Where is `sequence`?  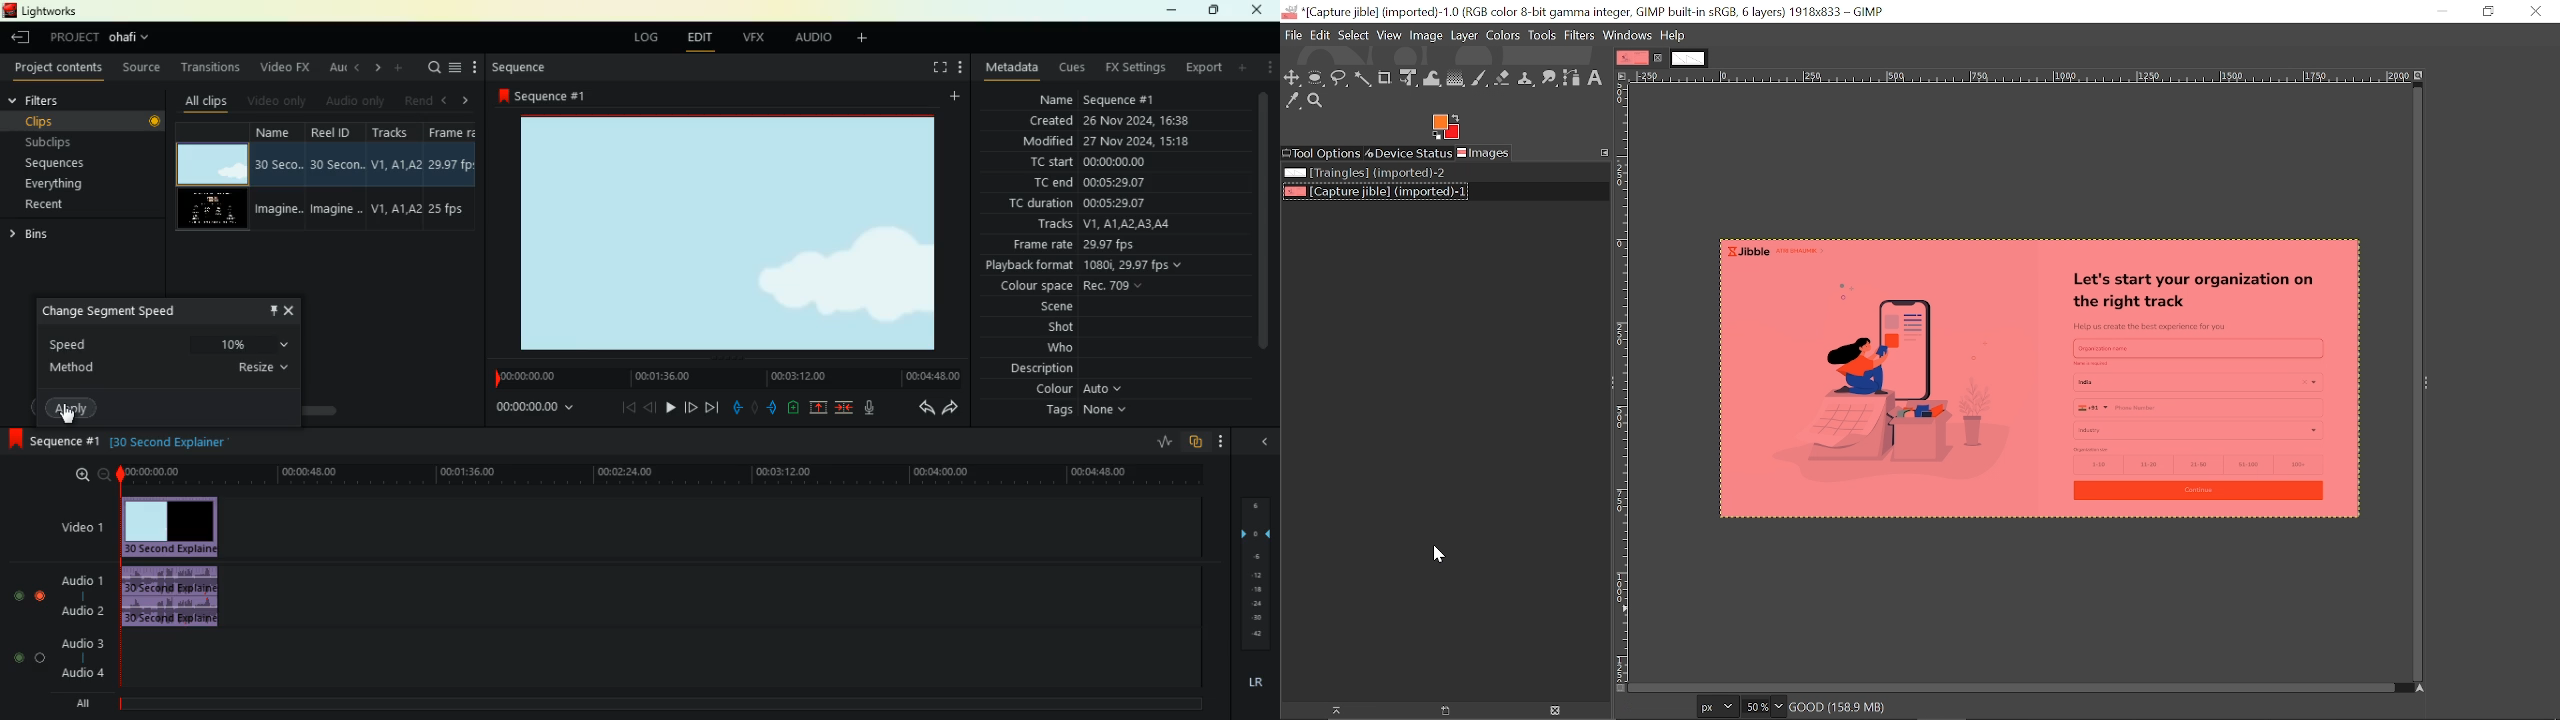
sequence is located at coordinates (533, 68).